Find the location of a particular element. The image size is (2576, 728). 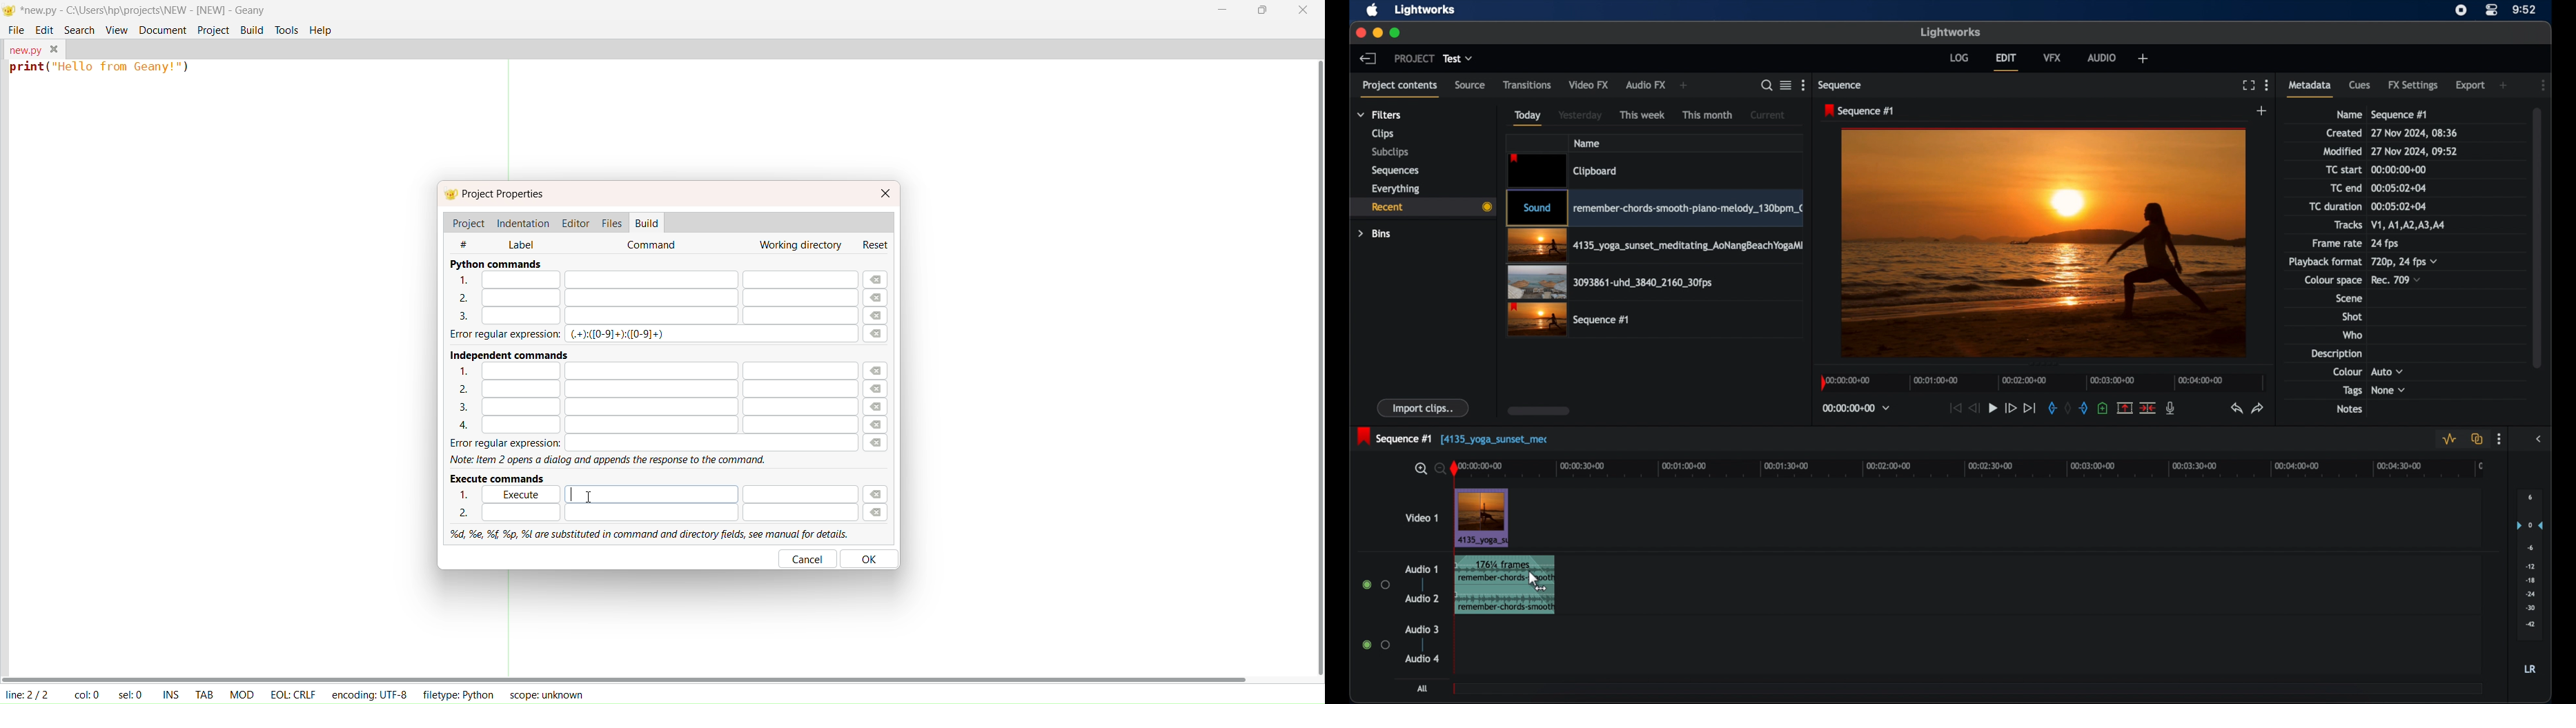

fx settongs is located at coordinates (2415, 85).